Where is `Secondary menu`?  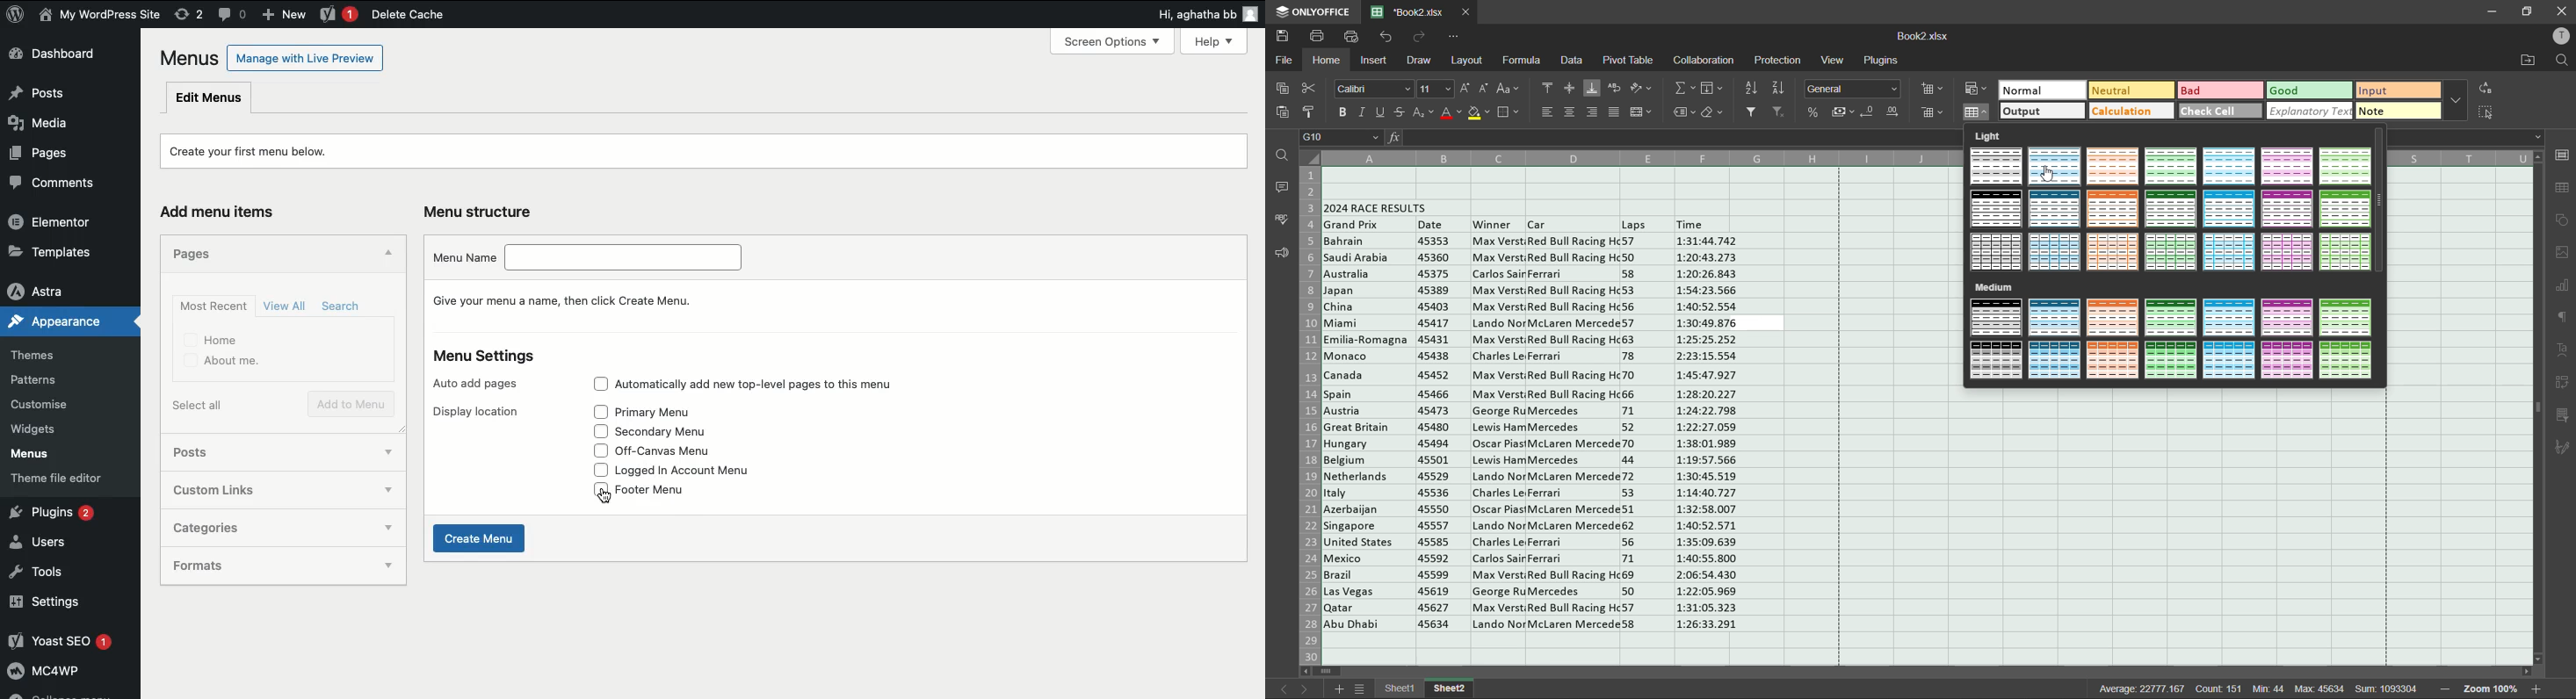 Secondary menu is located at coordinates (674, 430).